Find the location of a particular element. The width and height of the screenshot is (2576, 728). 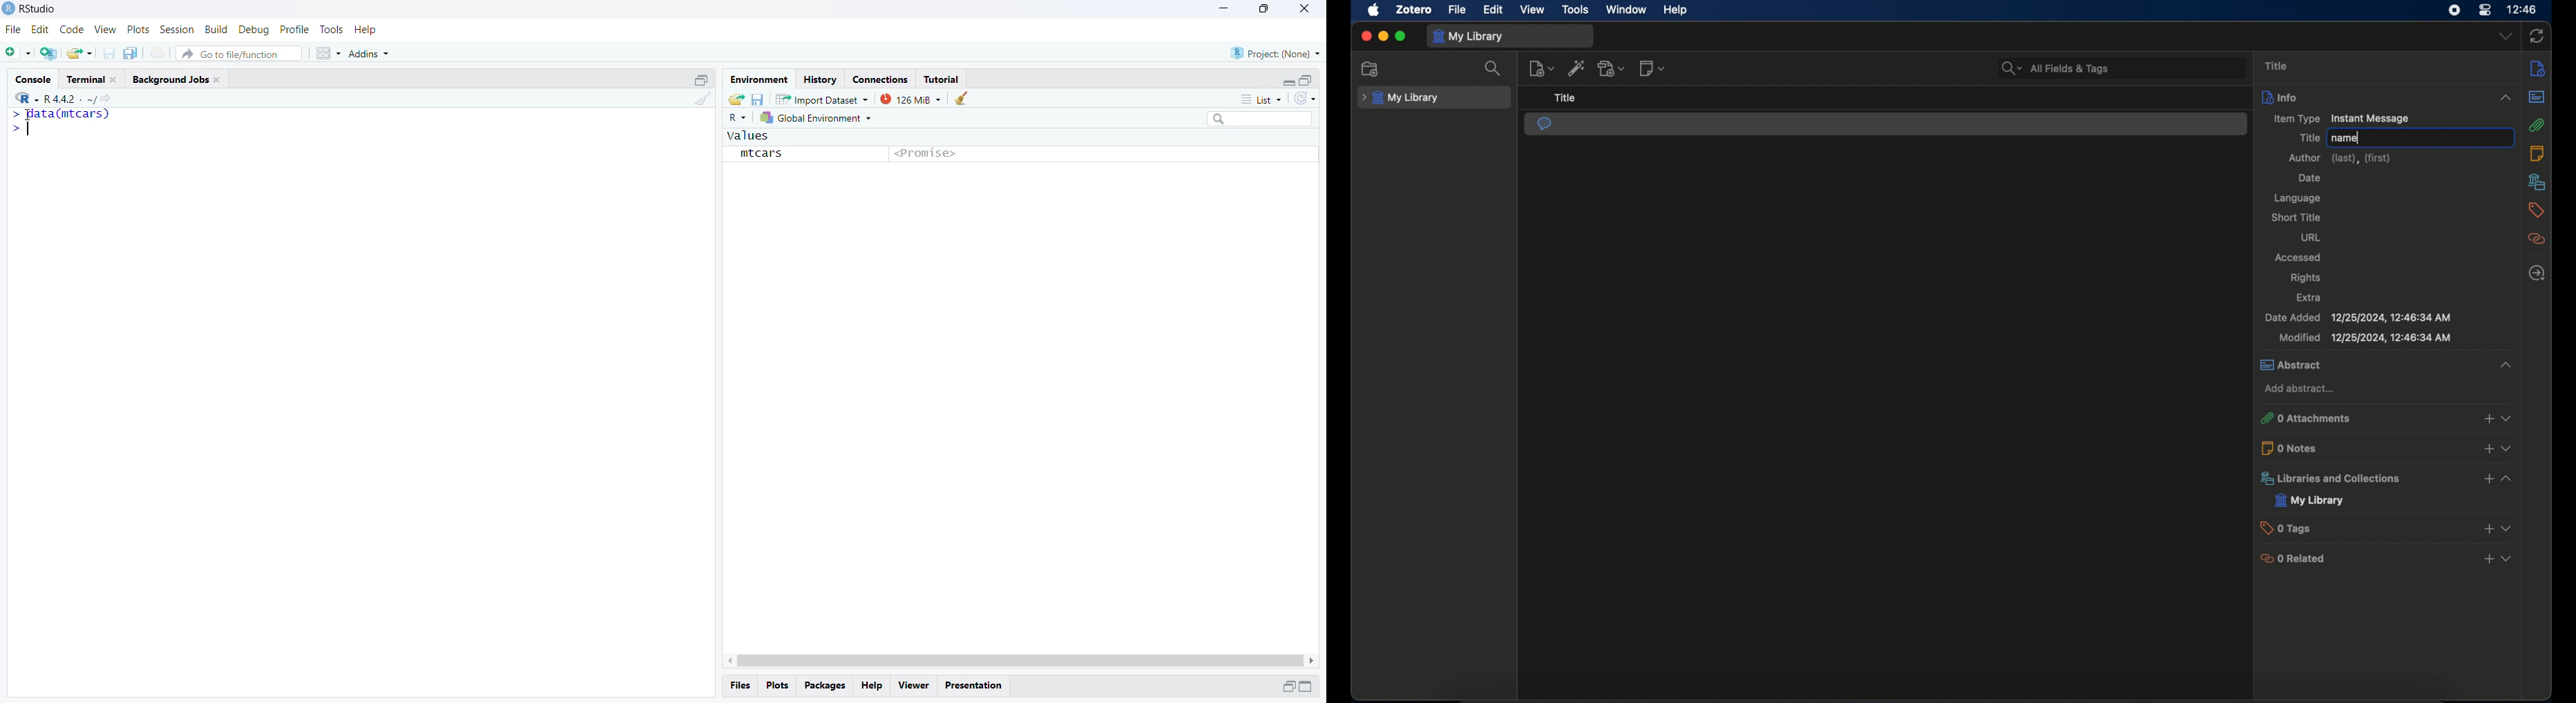

Background Jobs is located at coordinates (180, 79).